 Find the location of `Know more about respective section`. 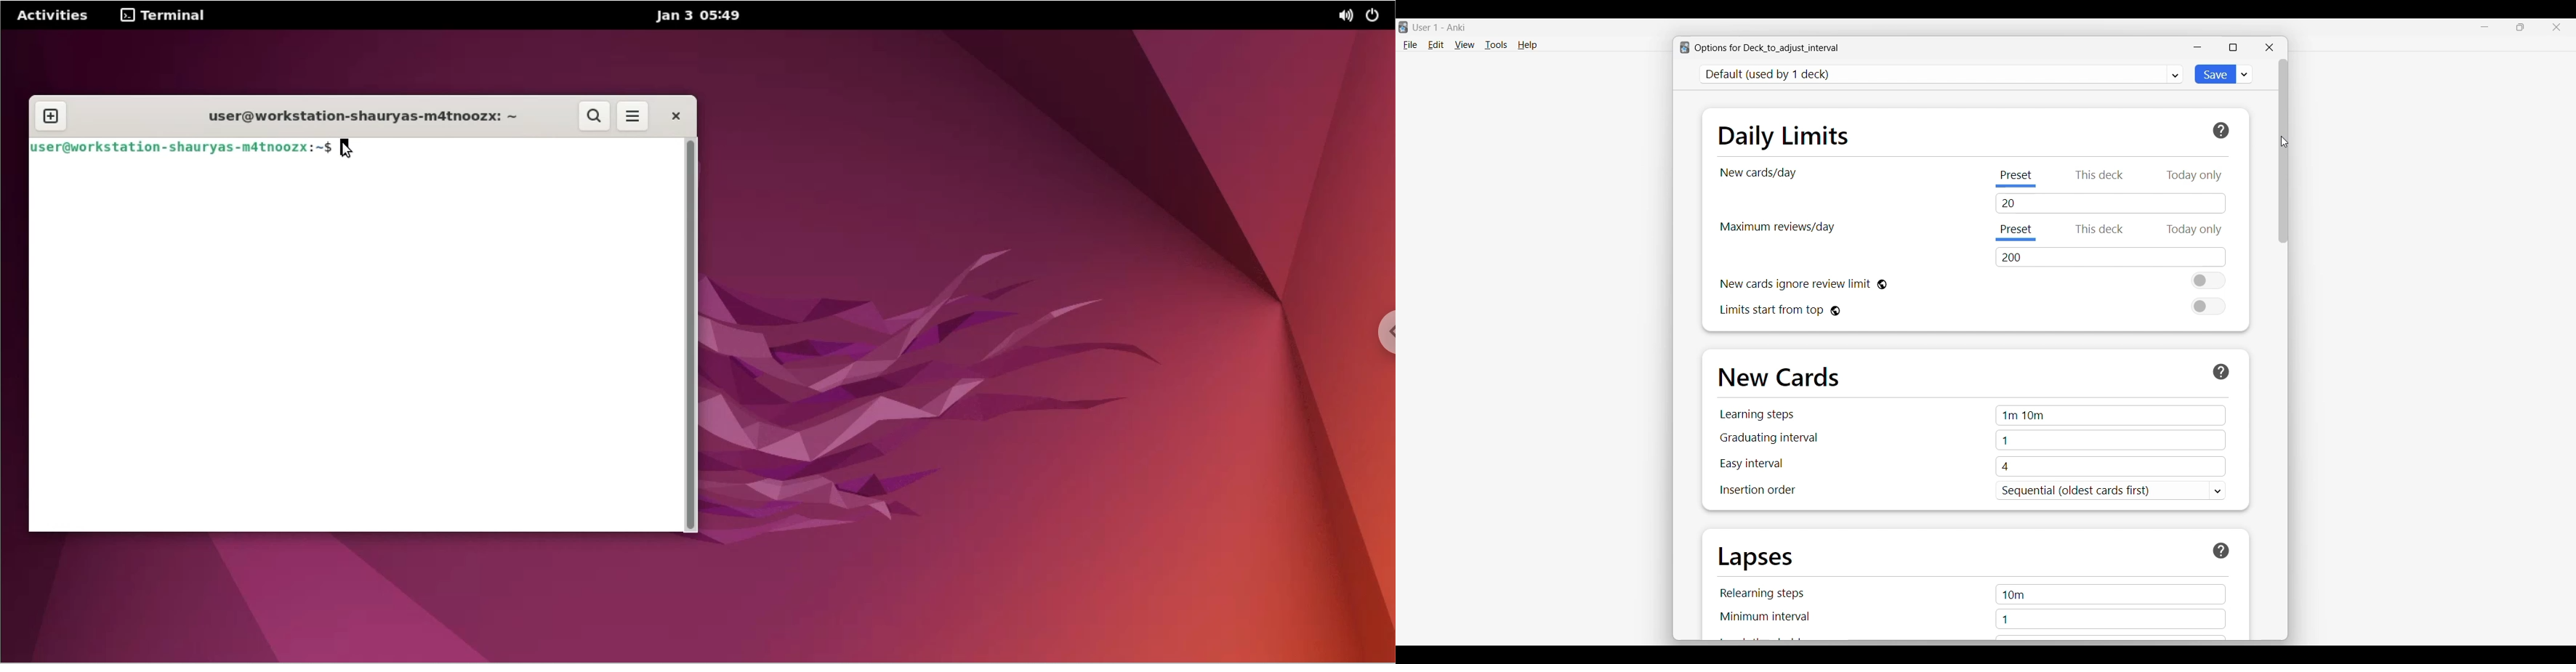

Know more about respective section is located at coordinates (2222, 372).